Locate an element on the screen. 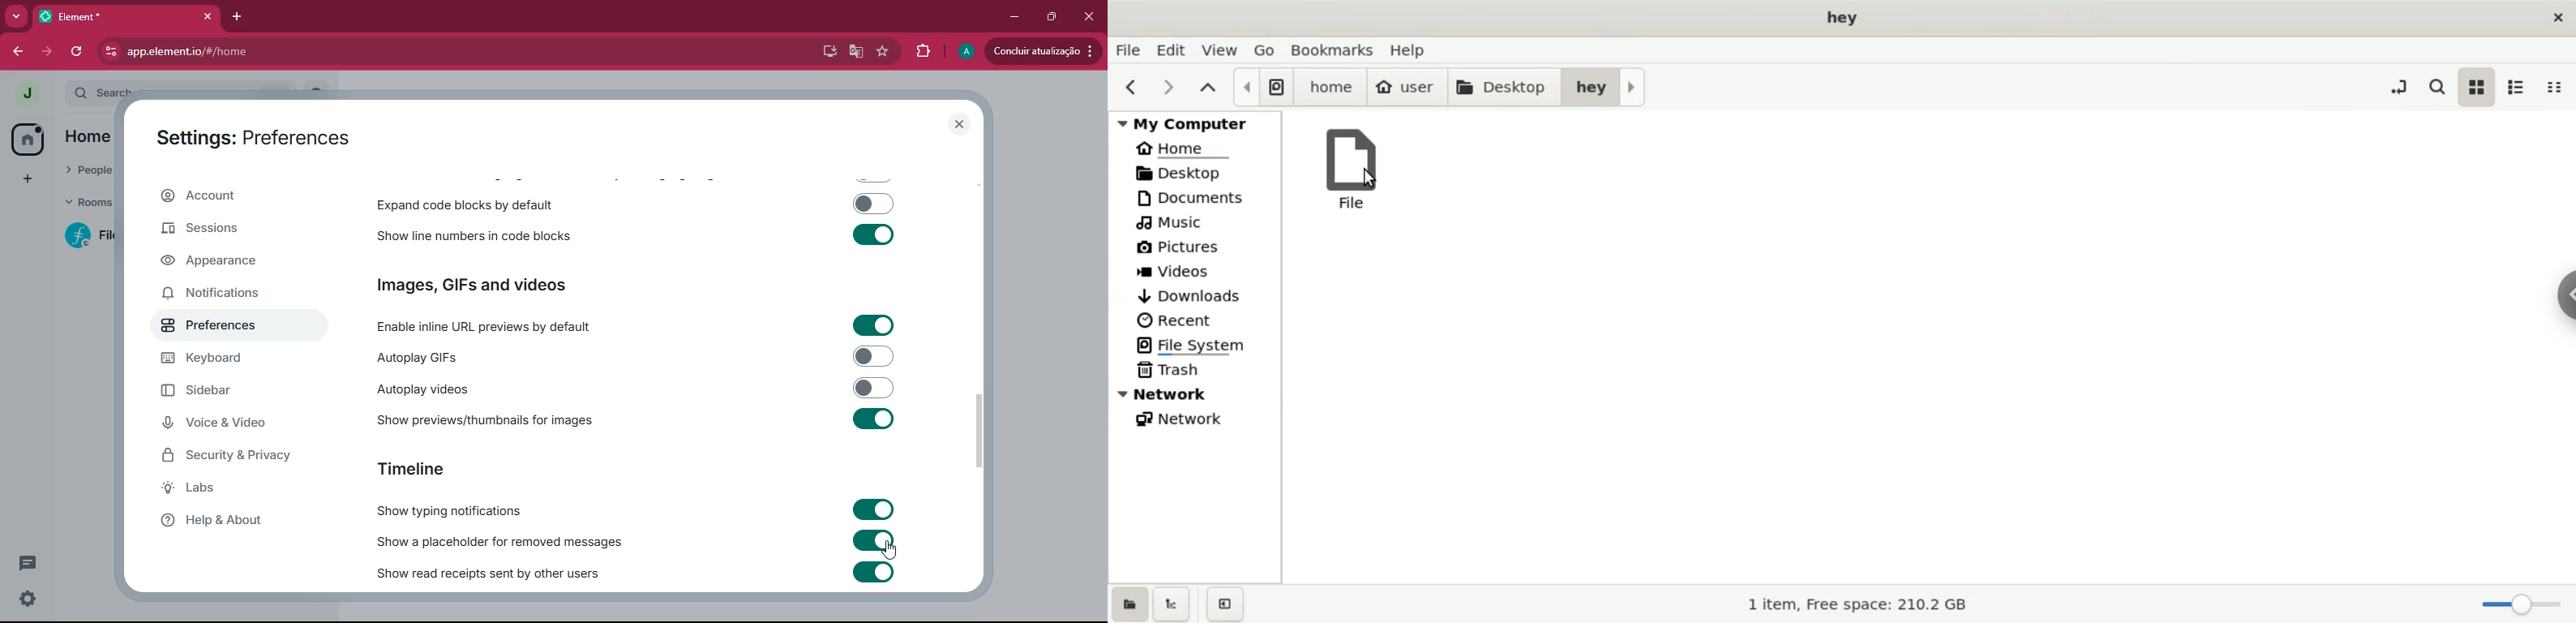 Image resolution: width=2576 pixels, height=644 pixels. toggle on/off is located at coordinates (874, 324).